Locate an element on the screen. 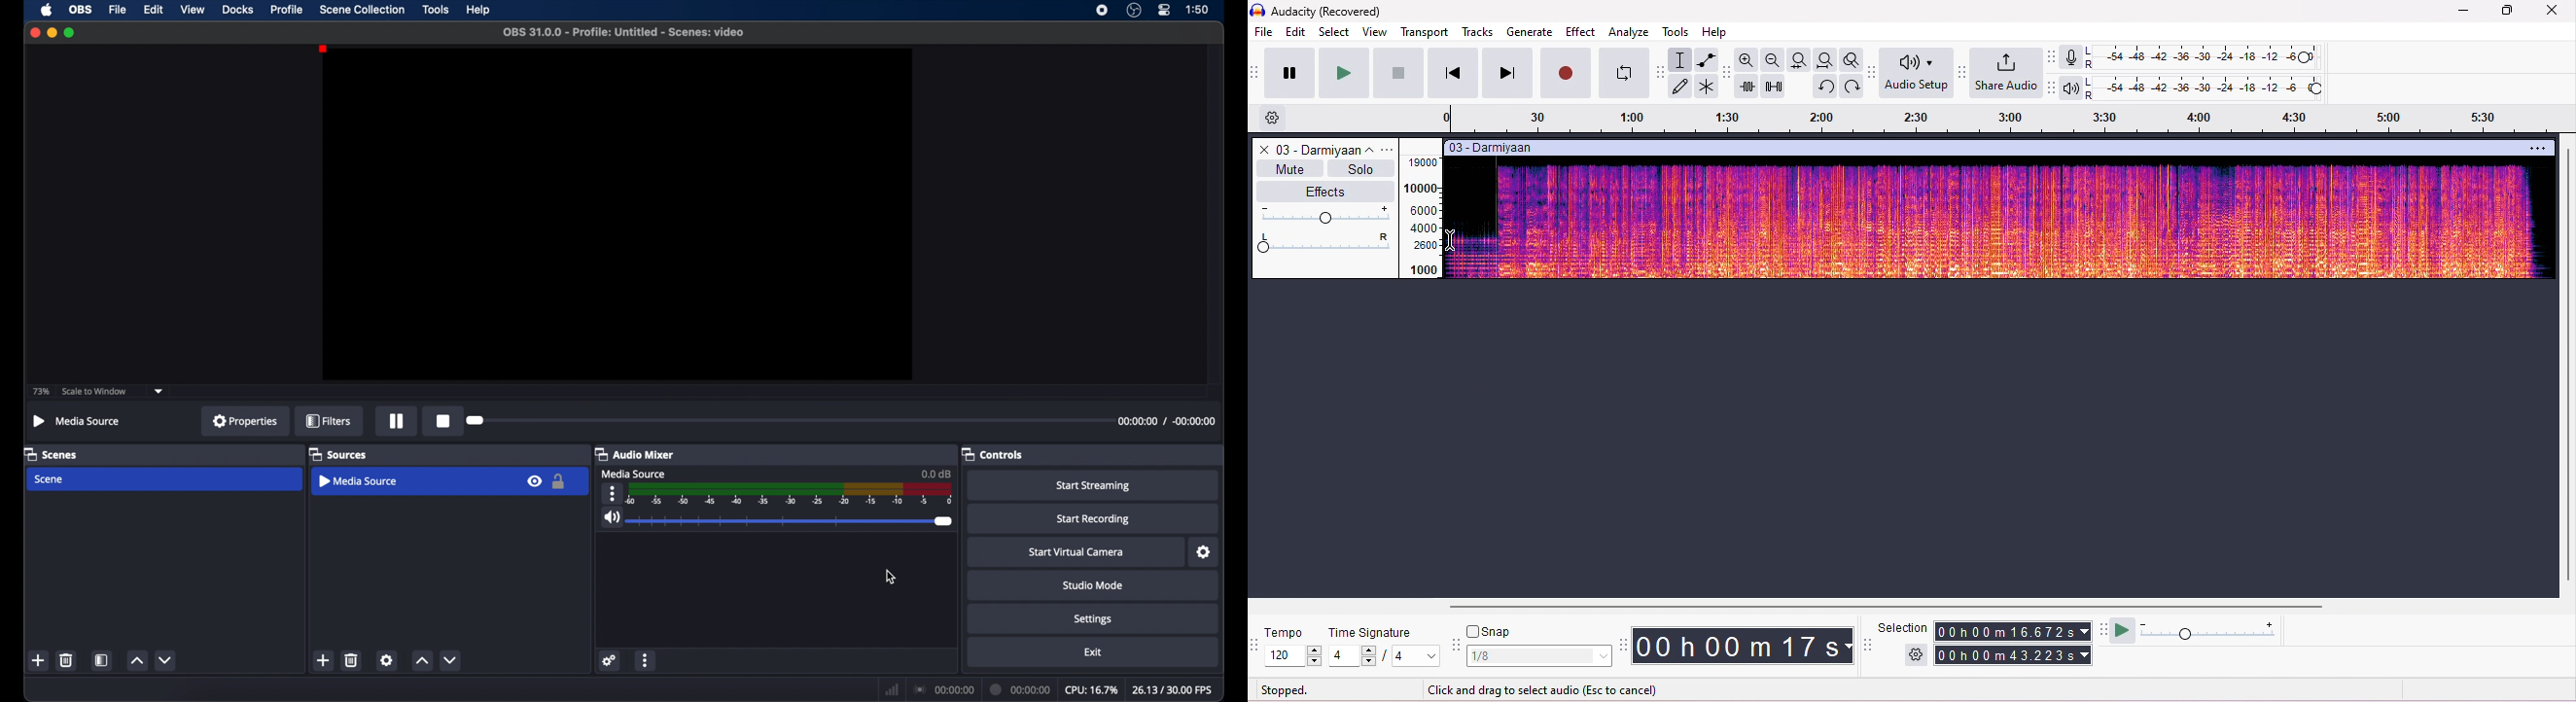 This screenshot has height=728, width=2576. tempo is located at coordinates (1289, 632).